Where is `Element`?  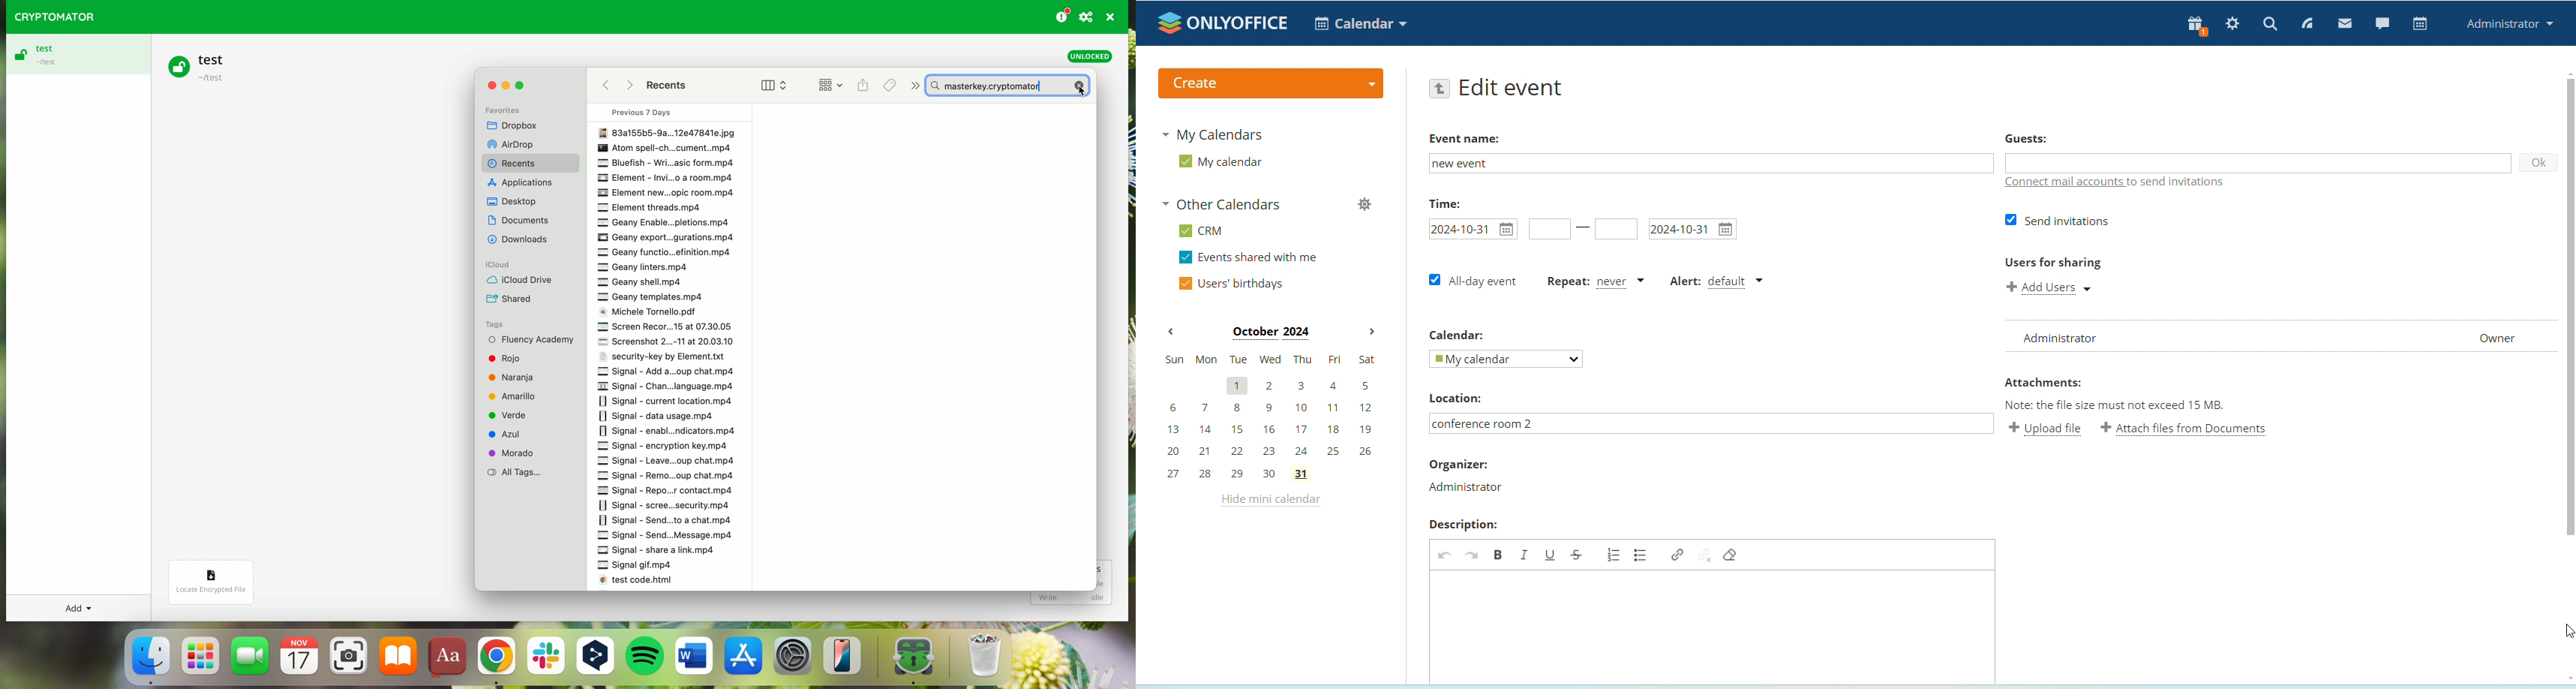
Element is located at coordinates (669, 177).